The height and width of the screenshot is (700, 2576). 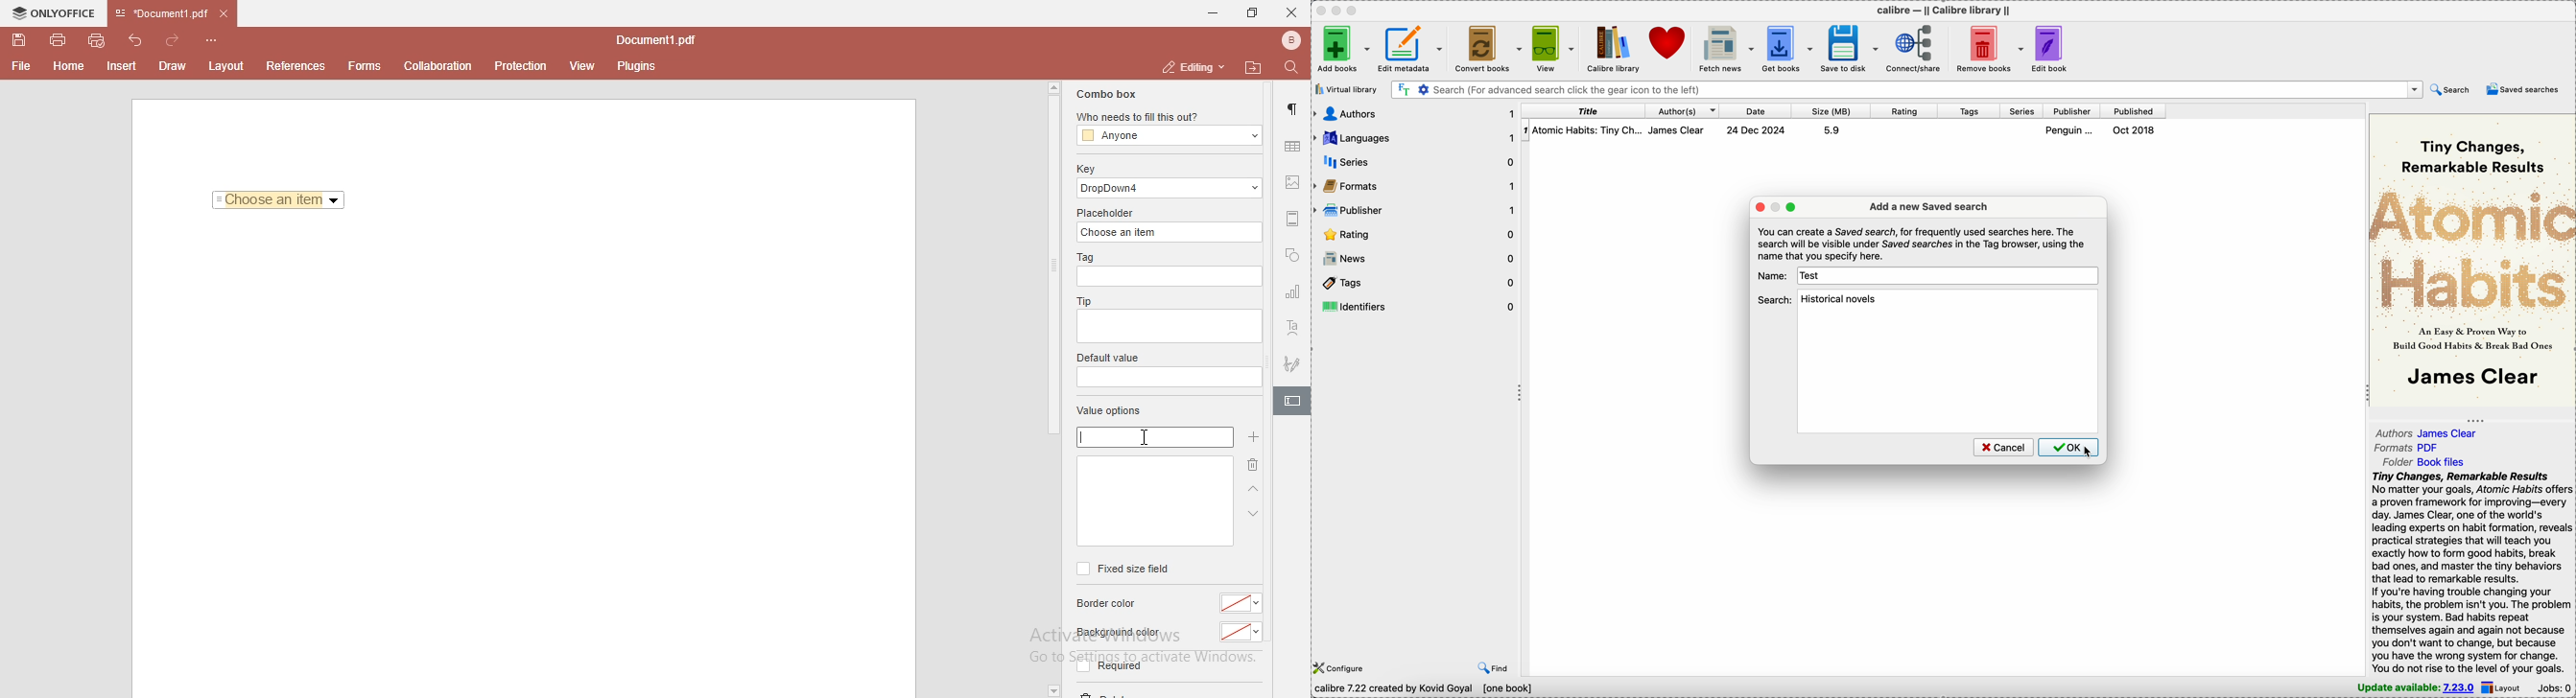 What do you see at coordinates (1354, 10) in the screenshot?
I see `maximize` at bounding box center [1354, 10].